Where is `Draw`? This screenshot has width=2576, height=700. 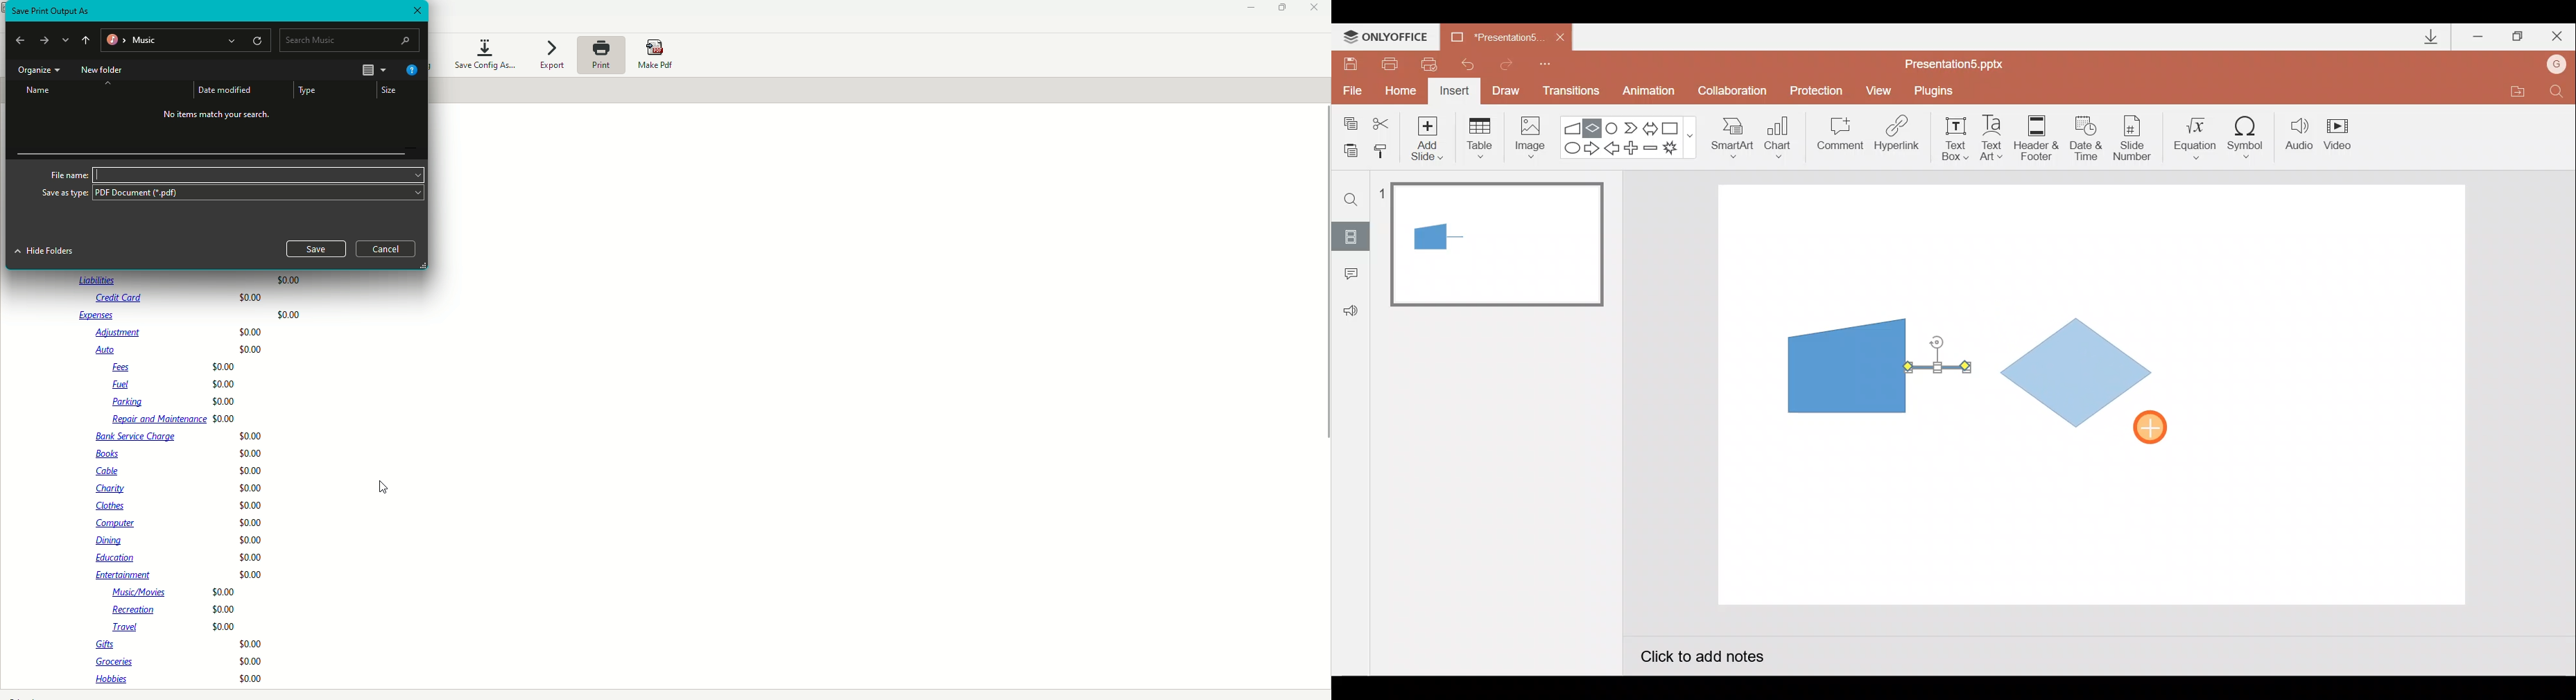
Draw is located at coordinates (1506, 89).